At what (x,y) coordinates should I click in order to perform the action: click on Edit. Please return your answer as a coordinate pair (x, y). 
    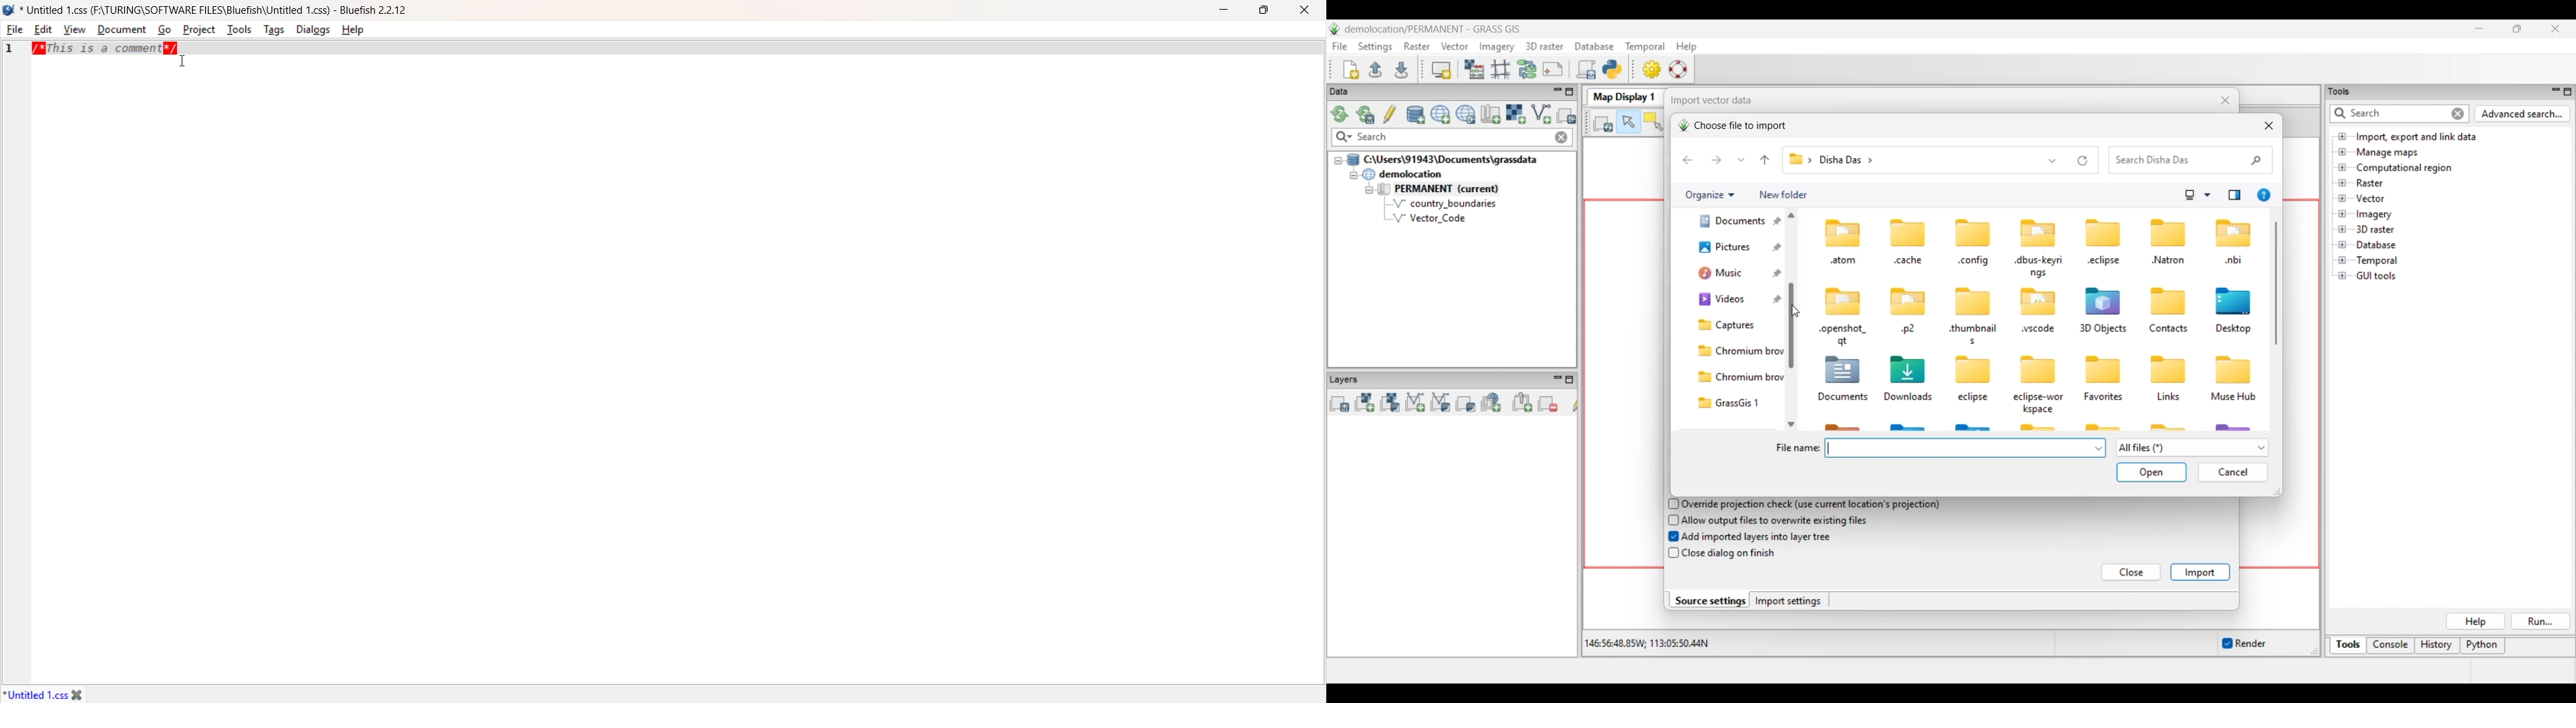
    Looking at the image, I should click on (41, 29).